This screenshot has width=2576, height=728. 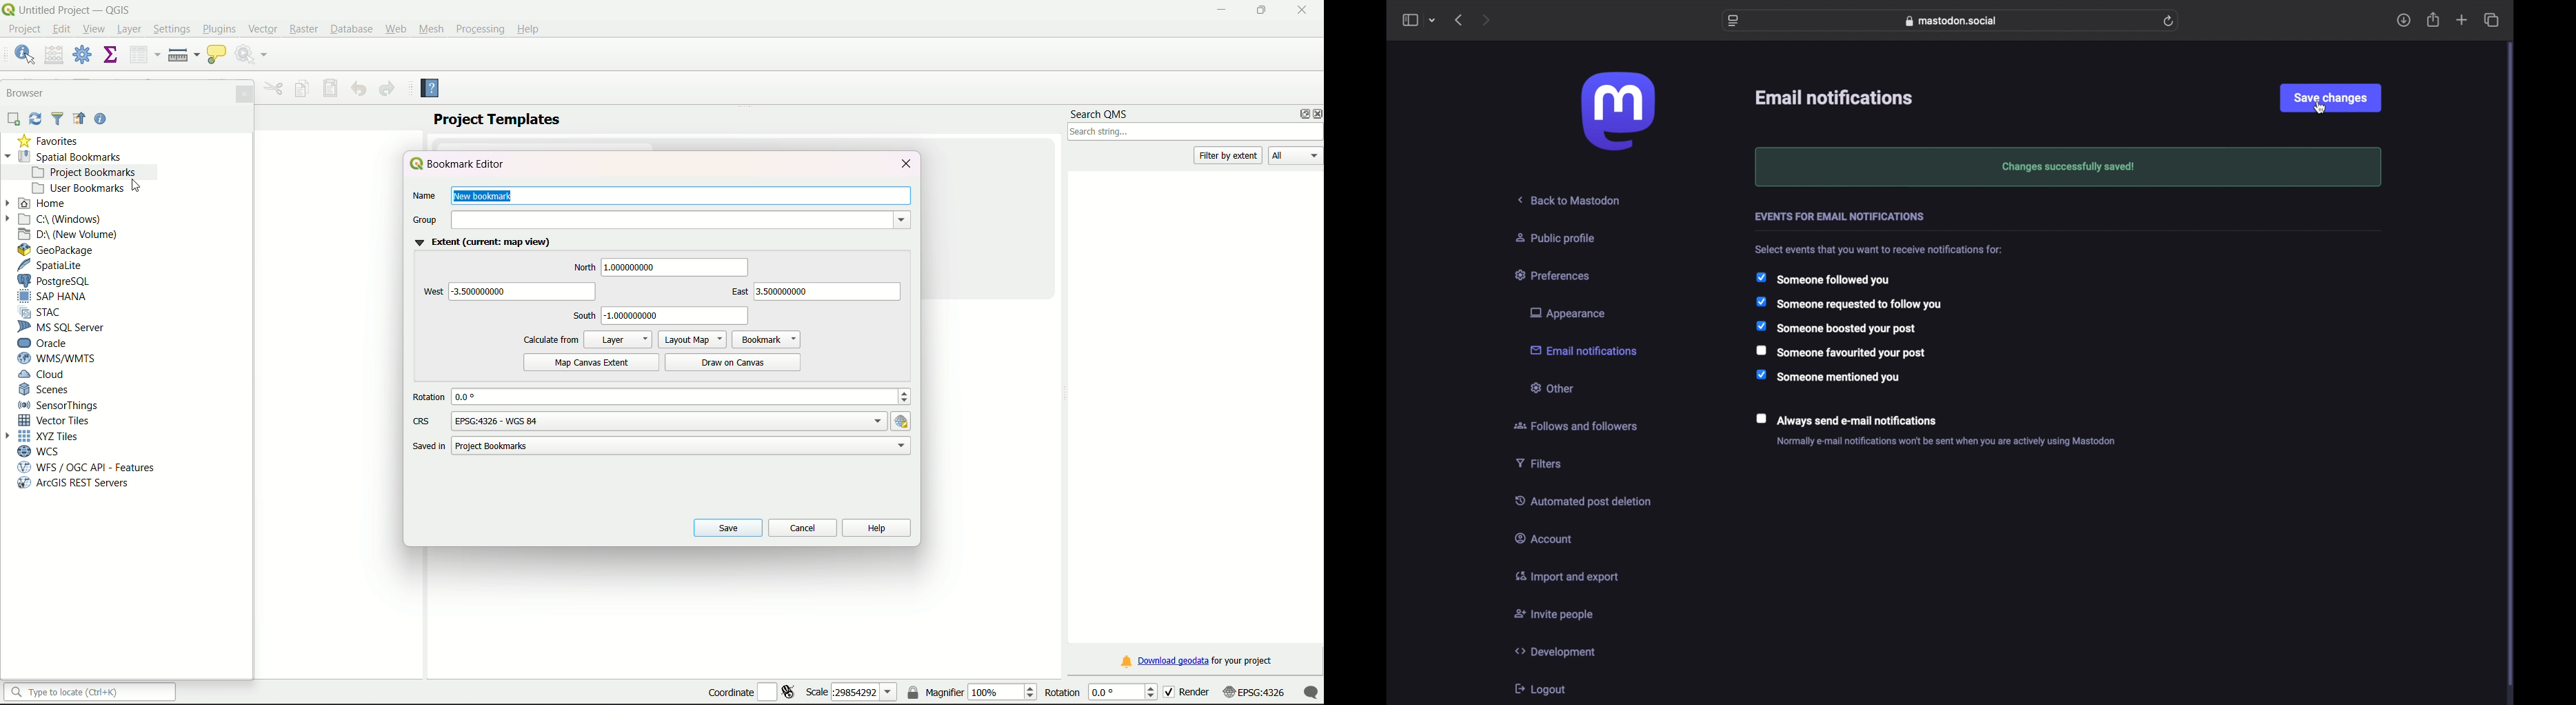 I want to click on new tab, so click(x=2462, y=20).